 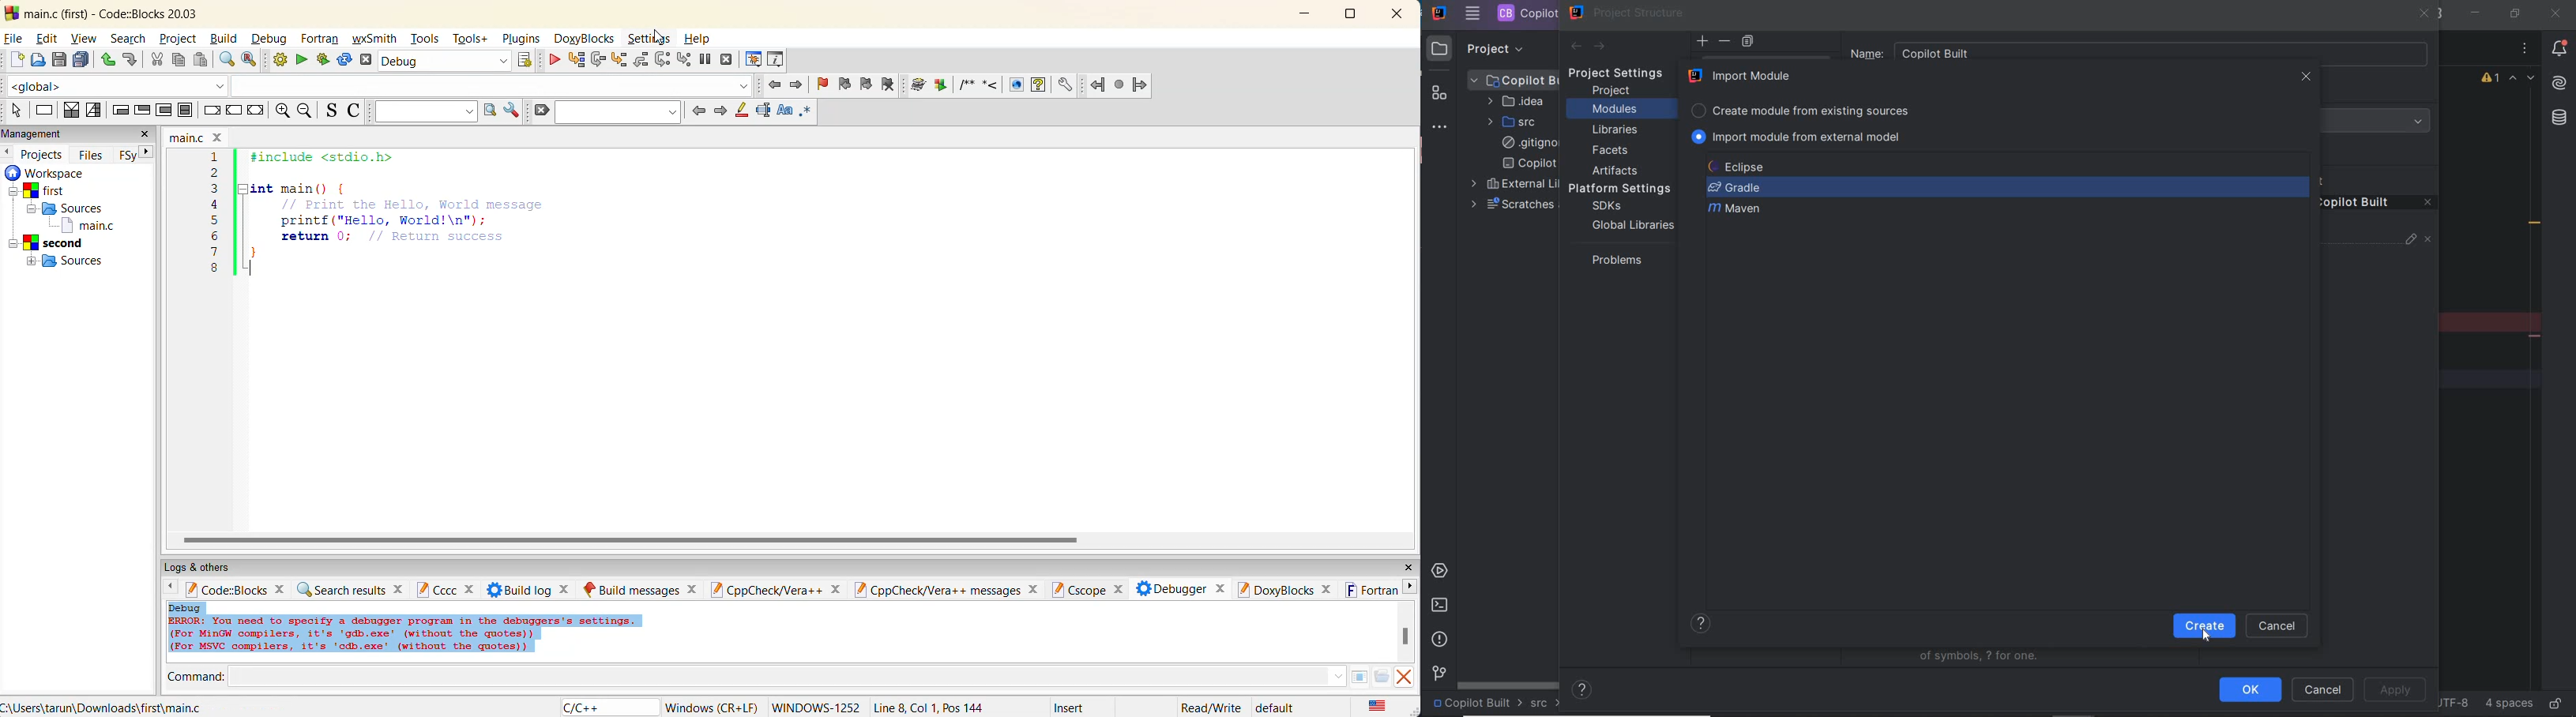 What do you see at coordinates (1614, 260) in the screenshot?
I see `problems` at bounding box center [1614, 260].